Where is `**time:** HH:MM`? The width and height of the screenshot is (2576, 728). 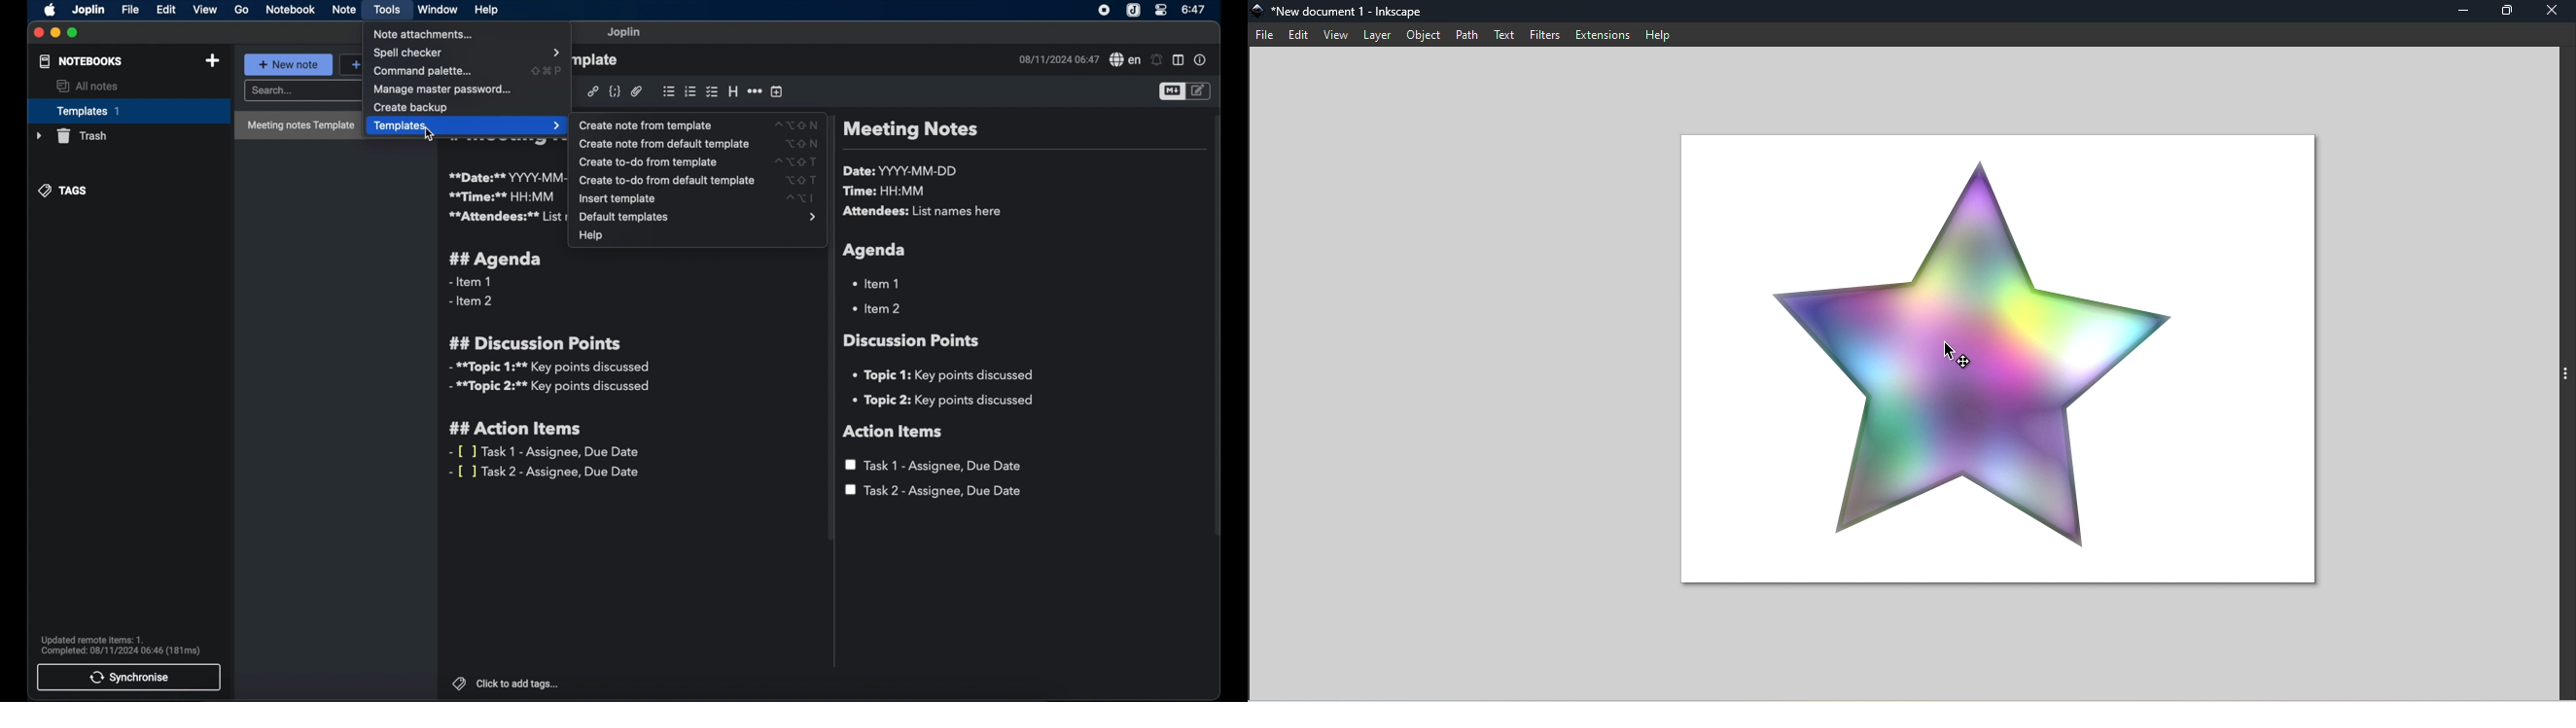 **time:** HH:MM is located at coordinates (503, 196).